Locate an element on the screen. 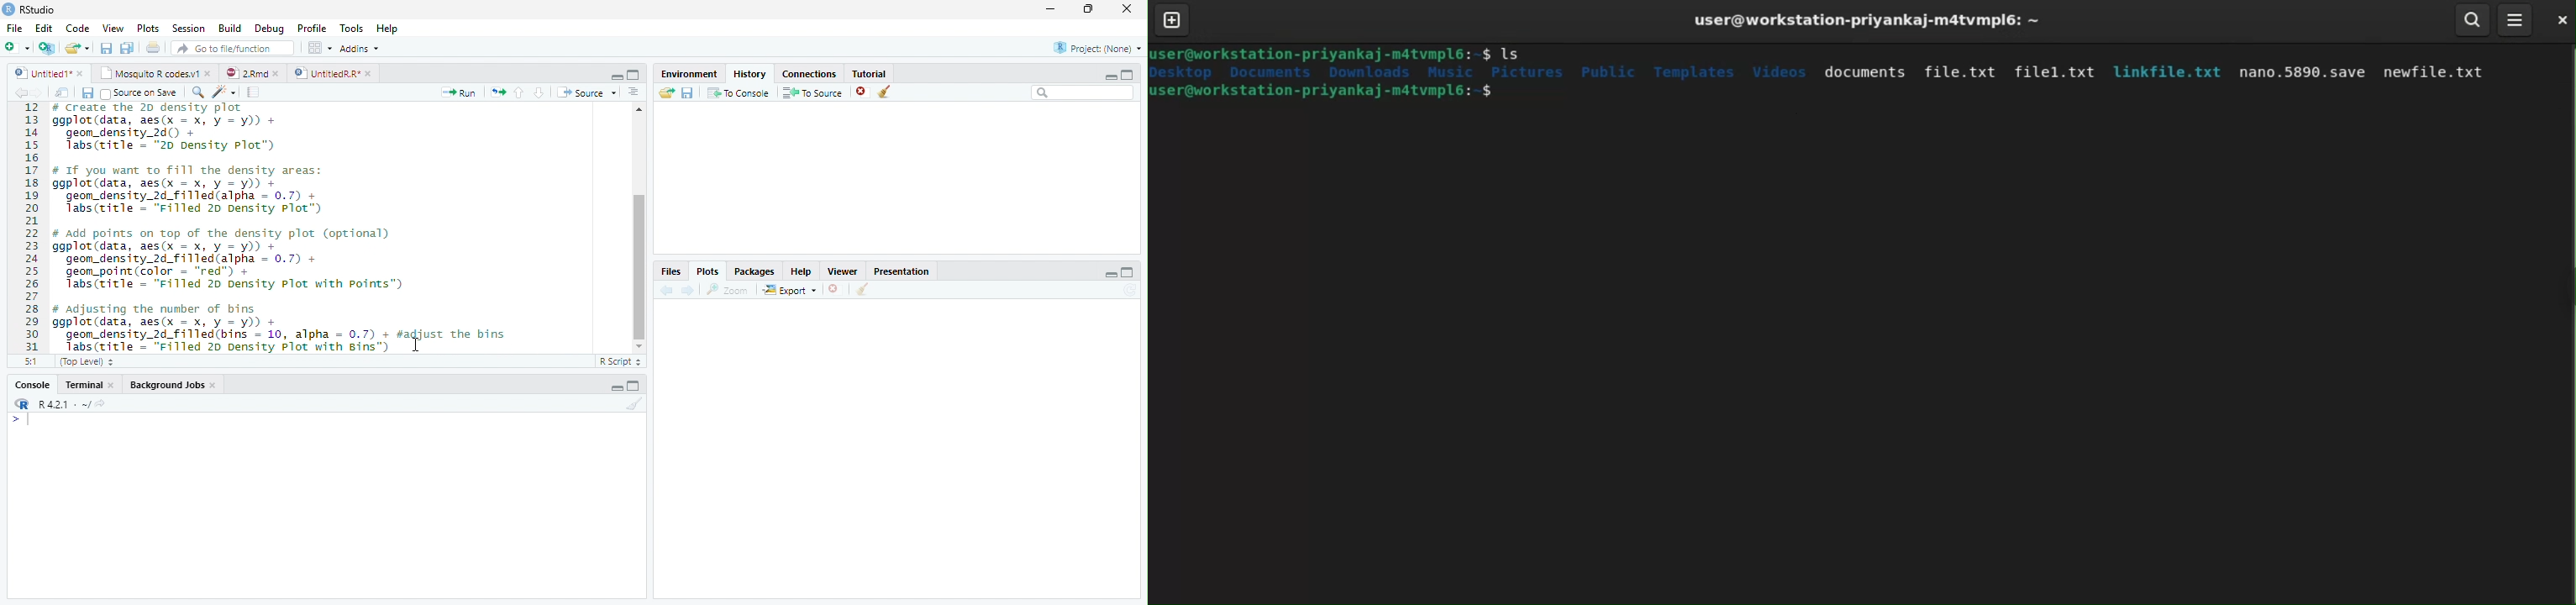 This screenshot has width=2576, height=616. videos is located at coordinates (1780, 70).